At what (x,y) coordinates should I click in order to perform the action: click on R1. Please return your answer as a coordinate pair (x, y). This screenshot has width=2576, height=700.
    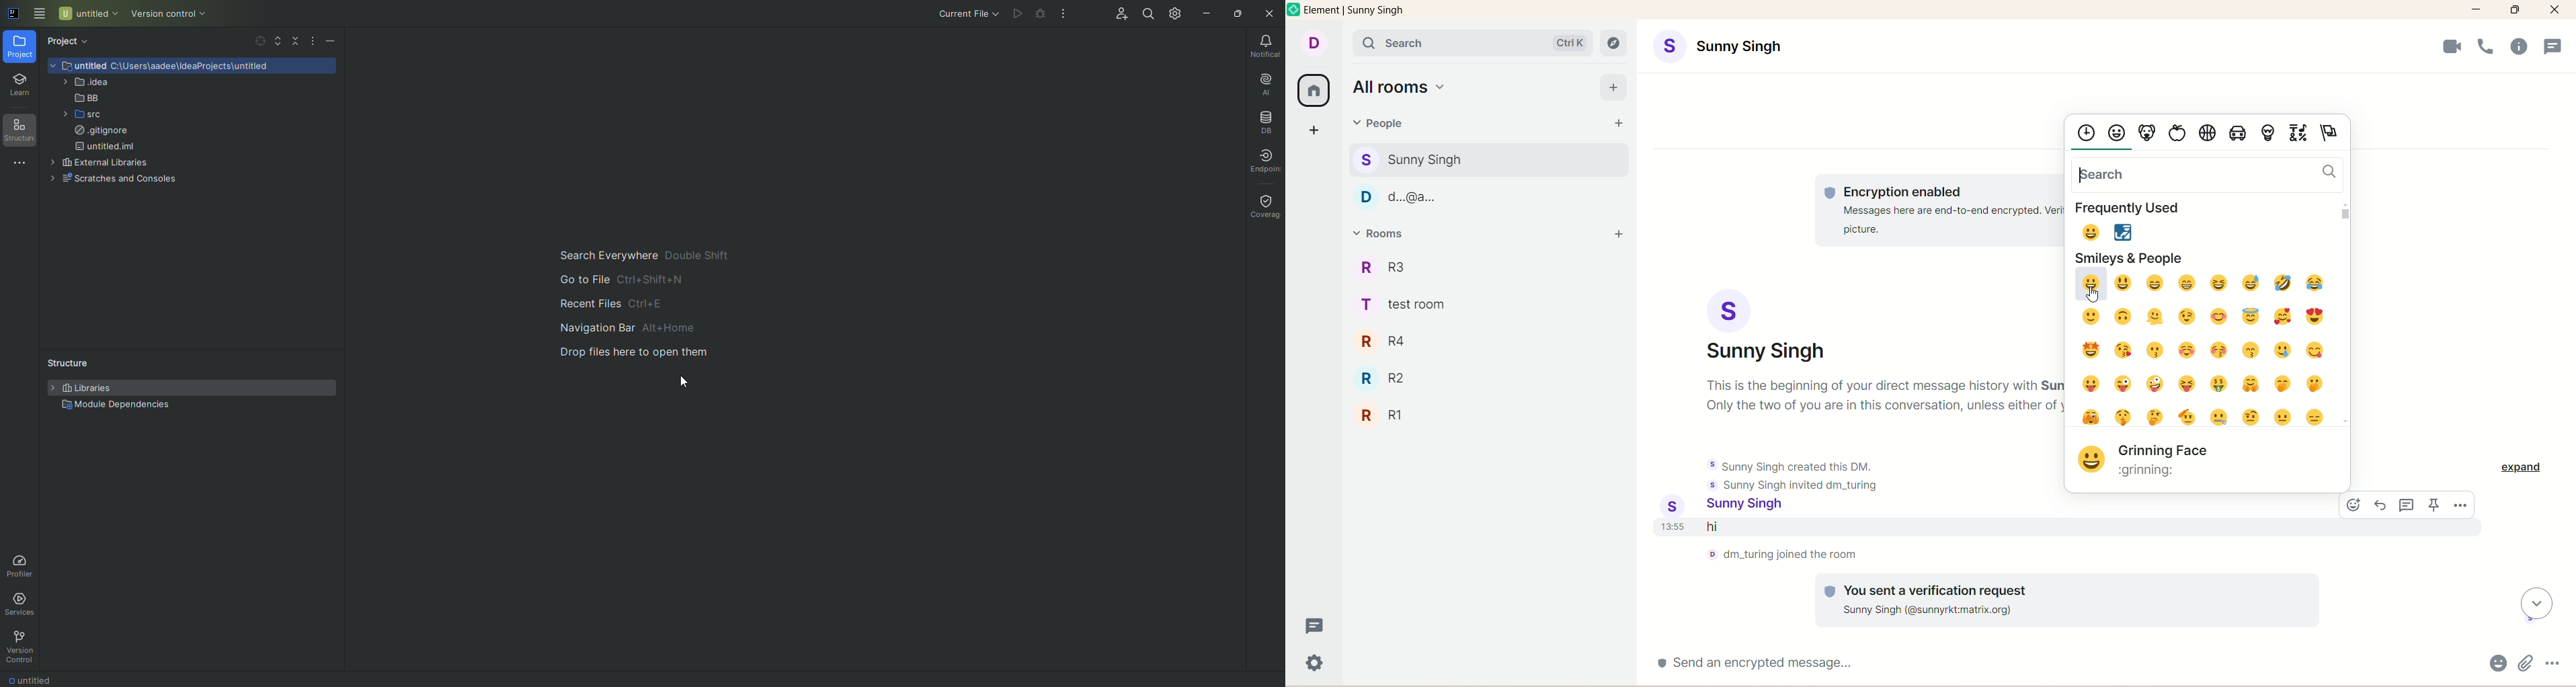
    Looking at the image, I should click on (1404, 416).